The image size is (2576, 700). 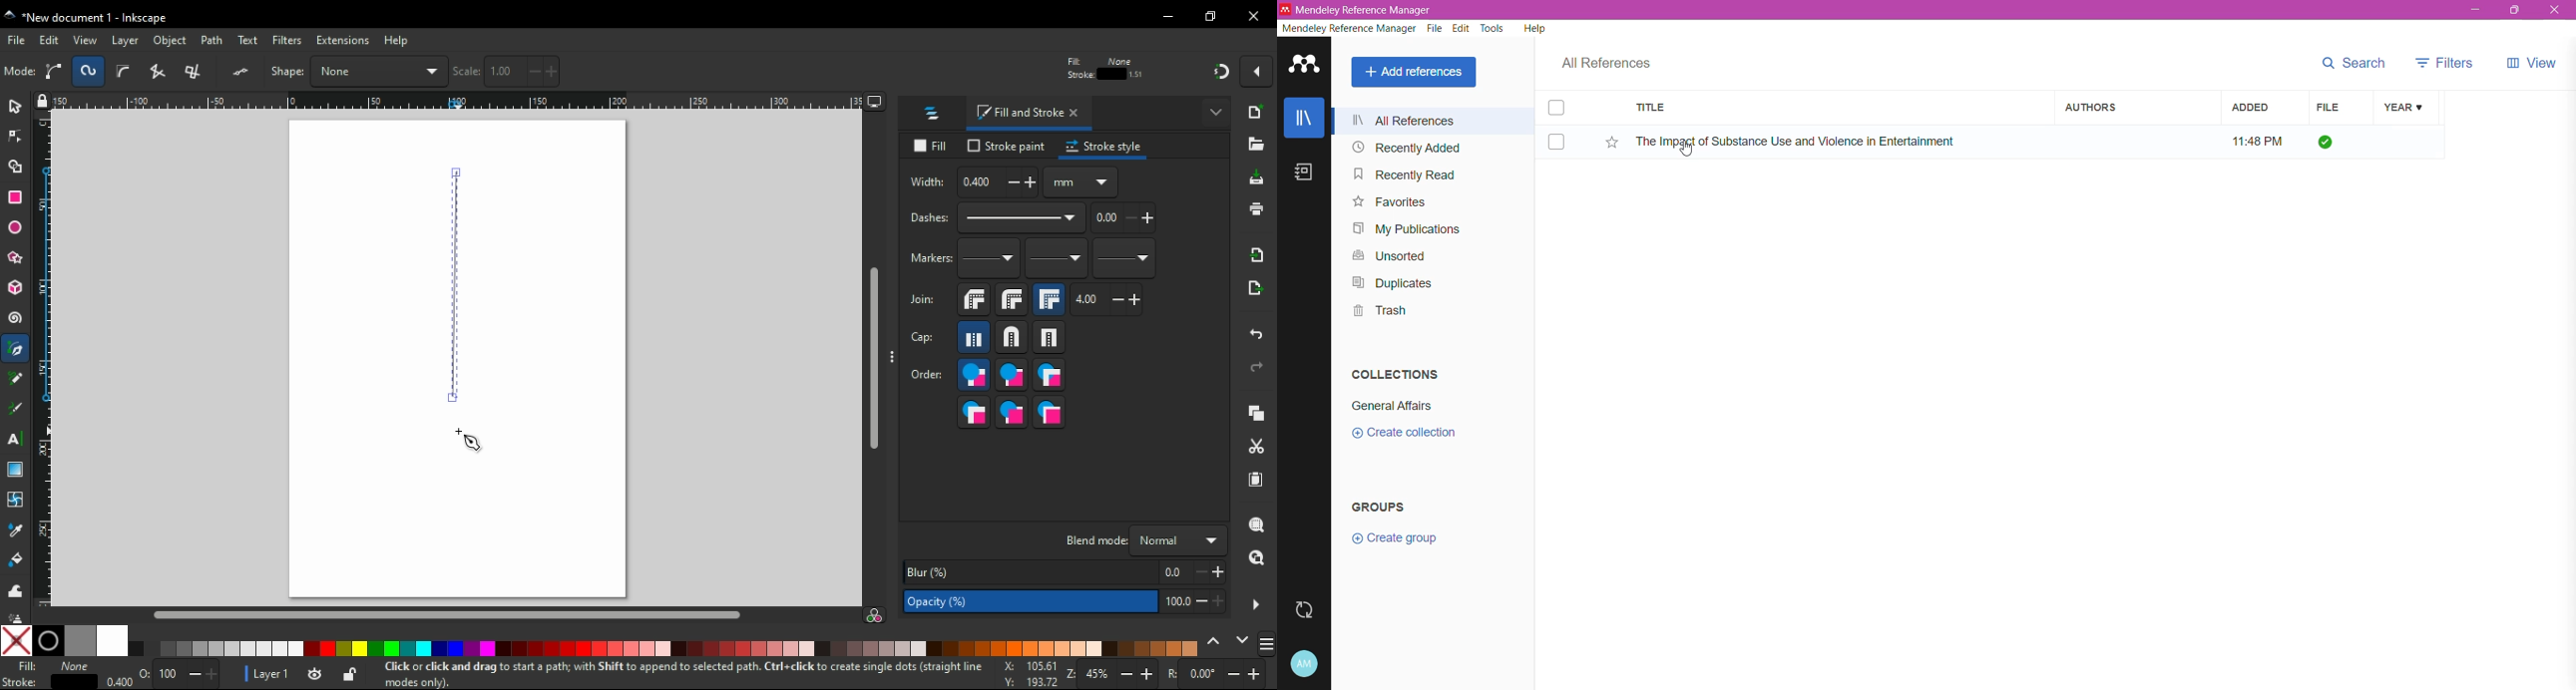 I want to click on Favorites, so click(x=1389, y=201).